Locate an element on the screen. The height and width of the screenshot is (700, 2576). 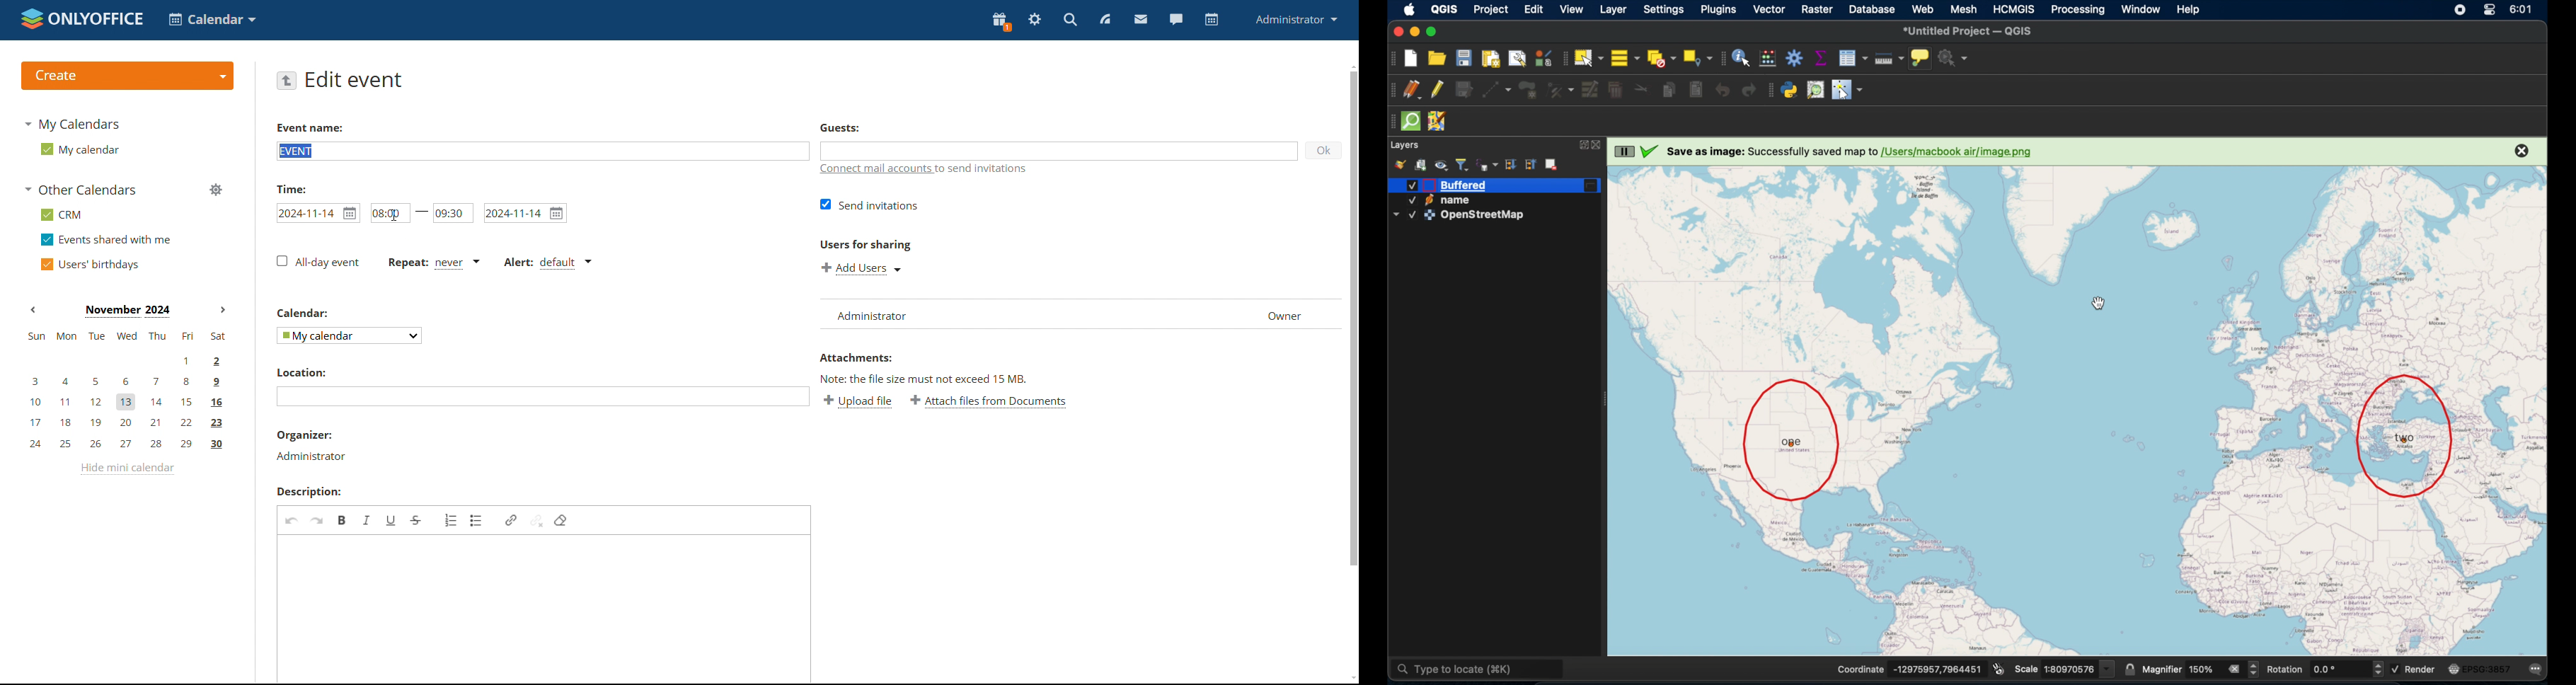
open project is located at coordinates (1440, 56).